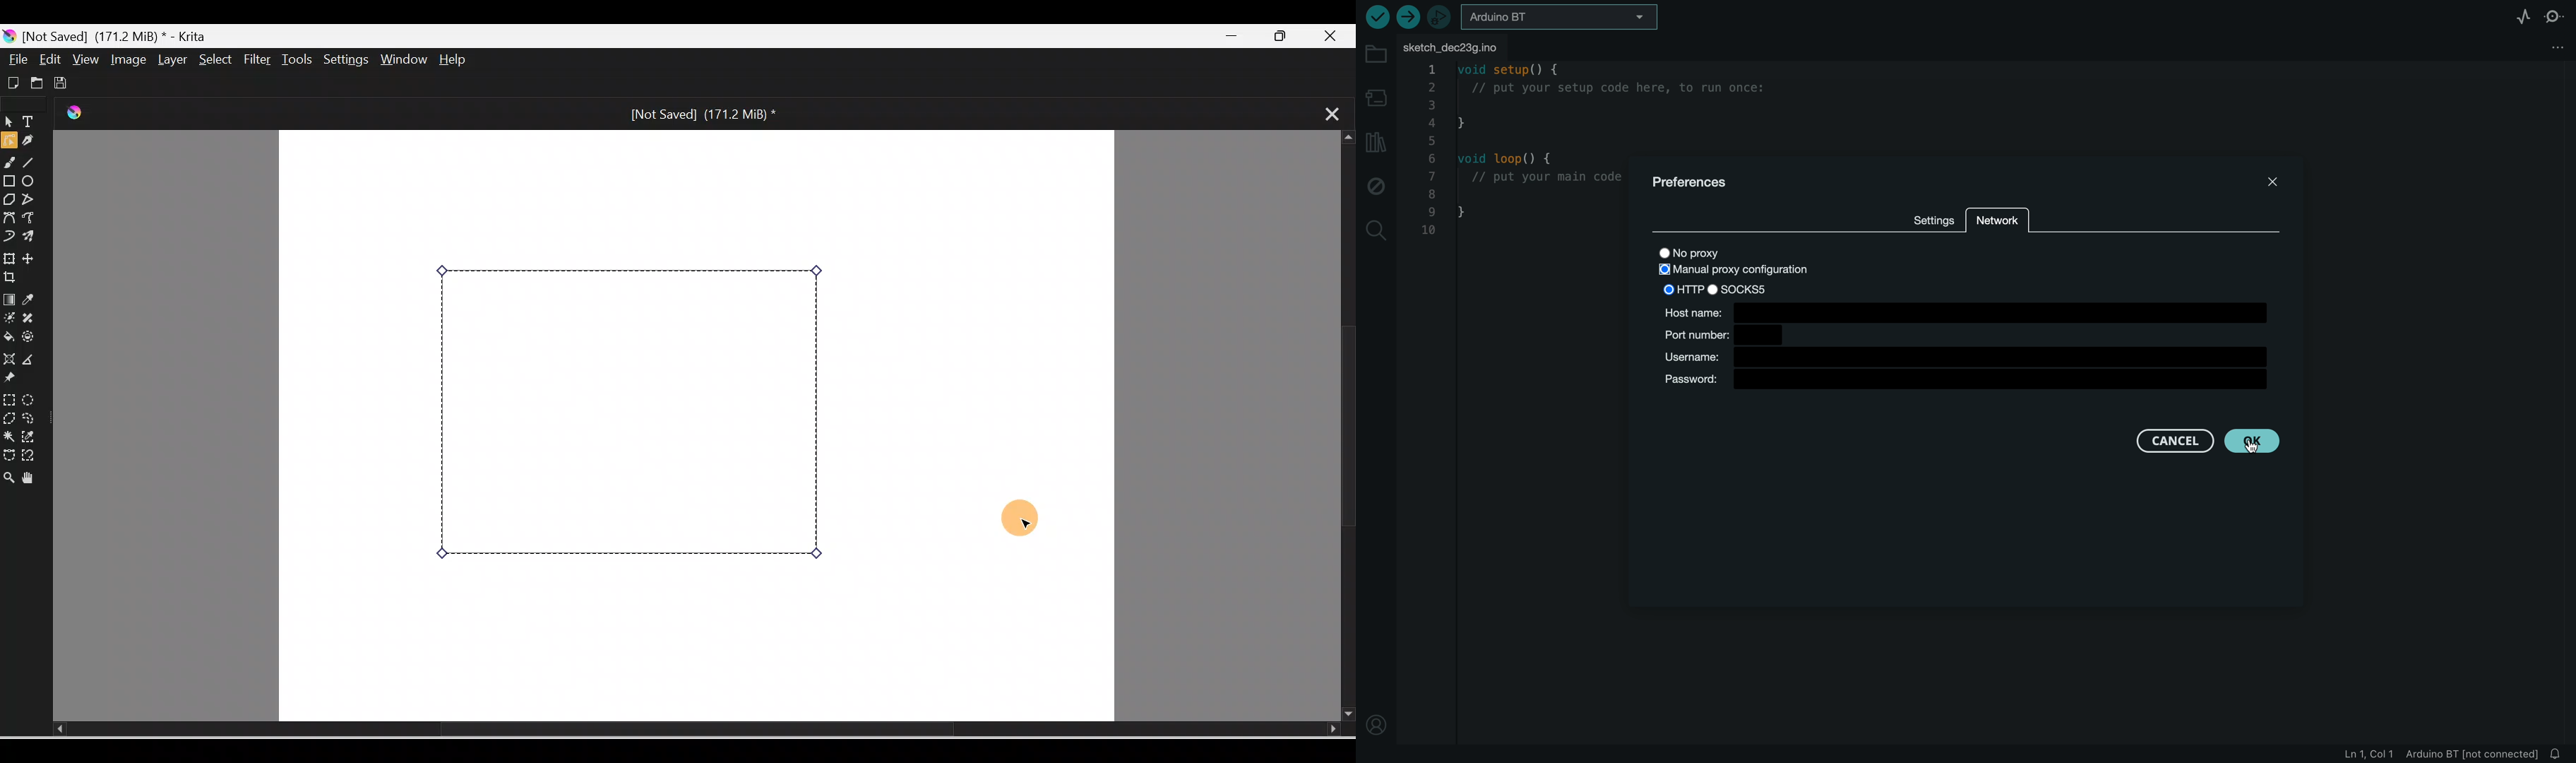 The width and height of the screenshot is (2576, 784). What do you see at coordinates (35, 83) in the screenshot?
I see `Open existing document` at bounding box center [35, 83].